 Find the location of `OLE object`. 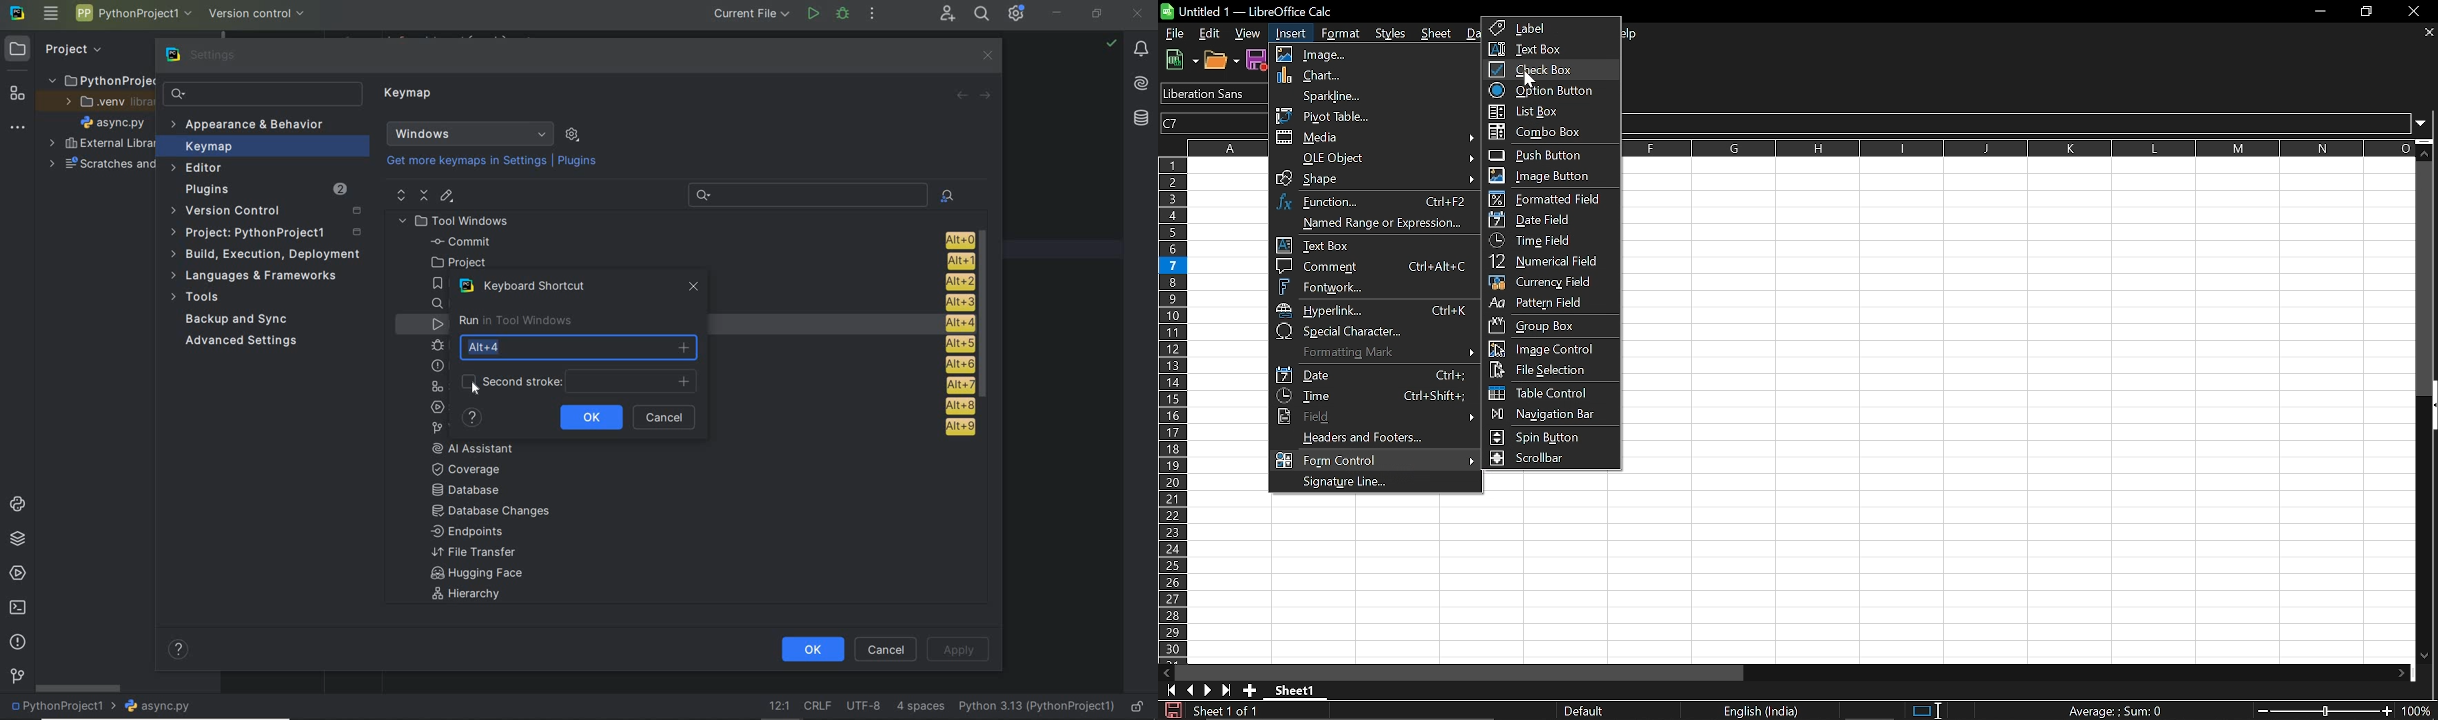

OLE object is located at coordinates (1377, 158).